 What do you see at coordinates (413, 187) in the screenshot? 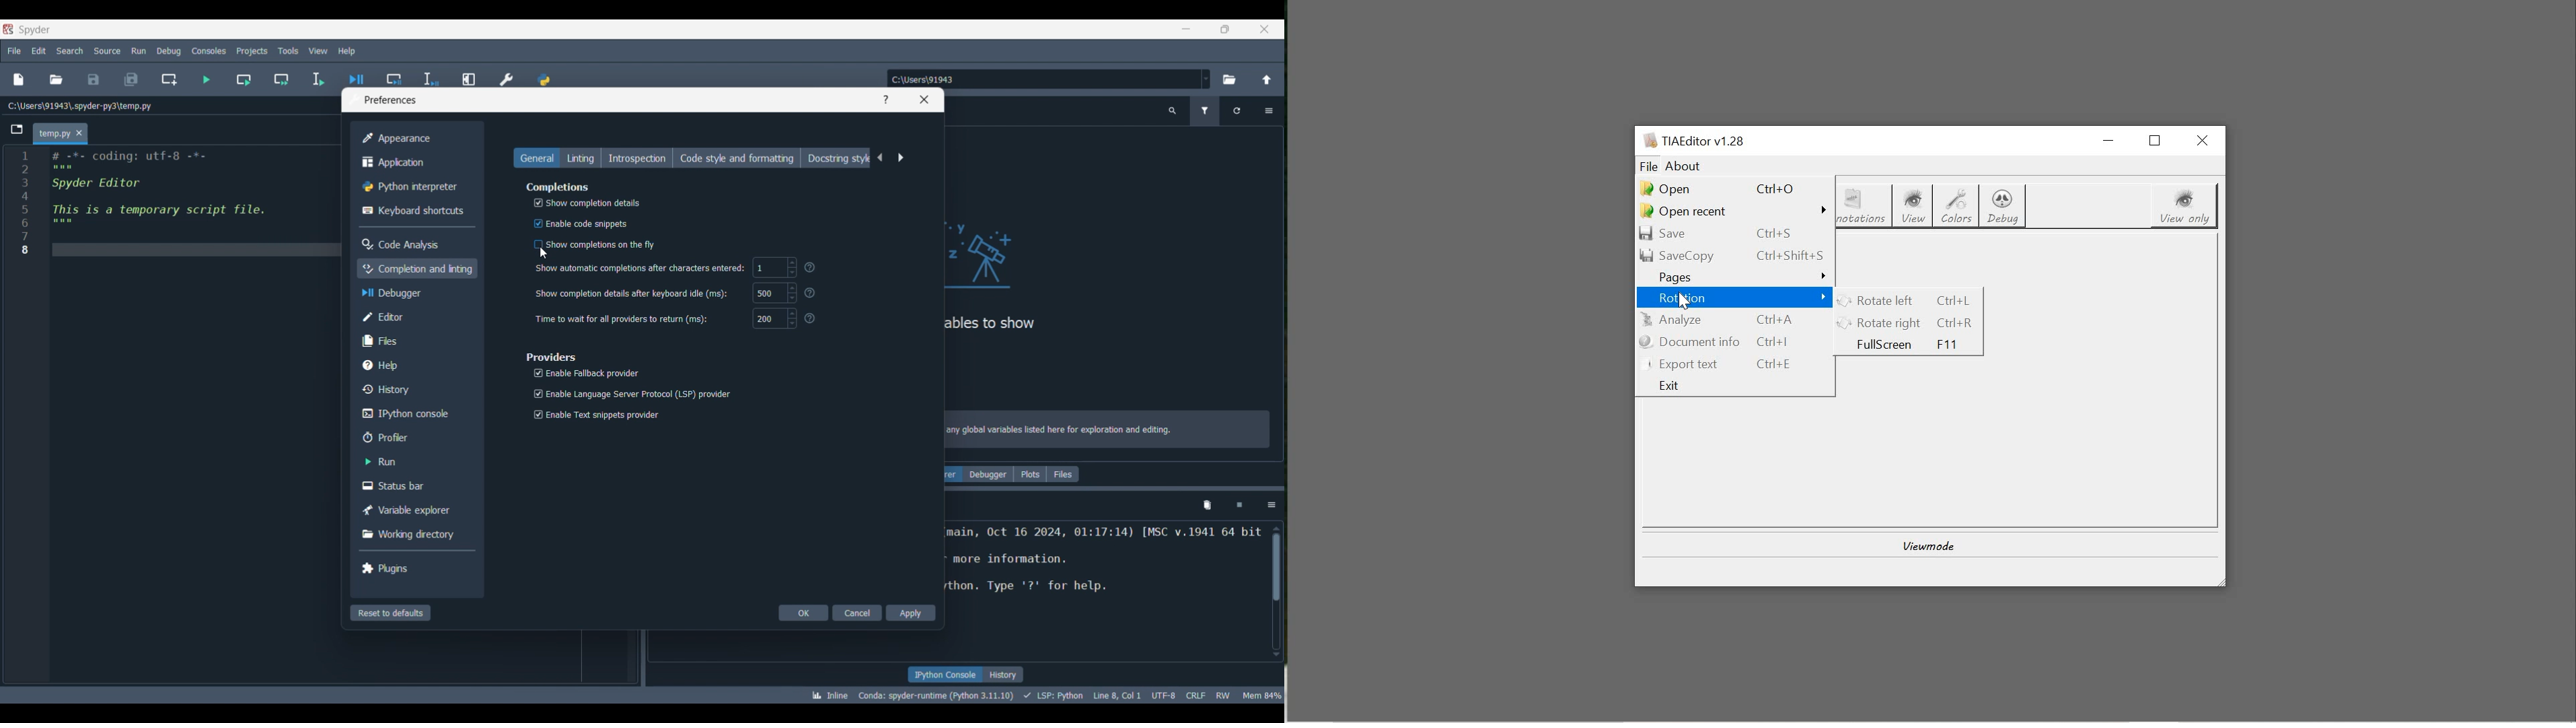
I see `Python interpreter` at bounding box center [413, 187].